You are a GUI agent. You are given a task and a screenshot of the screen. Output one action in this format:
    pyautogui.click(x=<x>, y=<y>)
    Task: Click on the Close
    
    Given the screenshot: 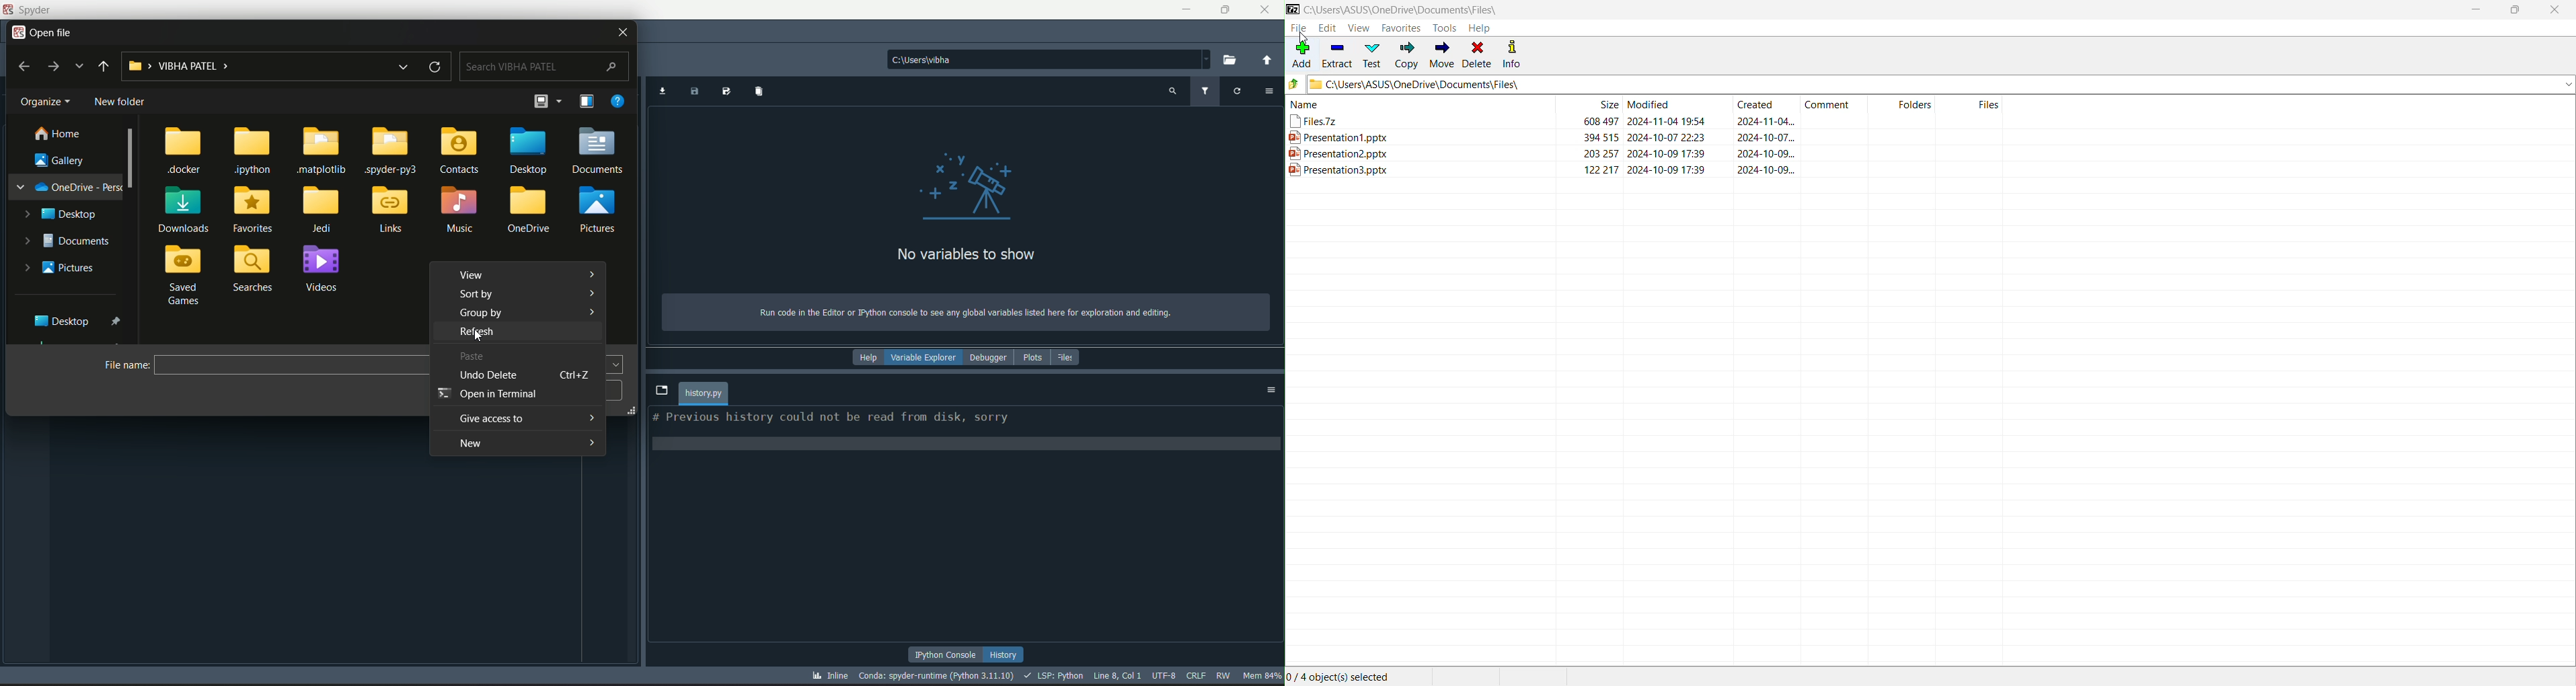 What is the action you would take?
    pyautogui.click(x=2557, y=9)
    